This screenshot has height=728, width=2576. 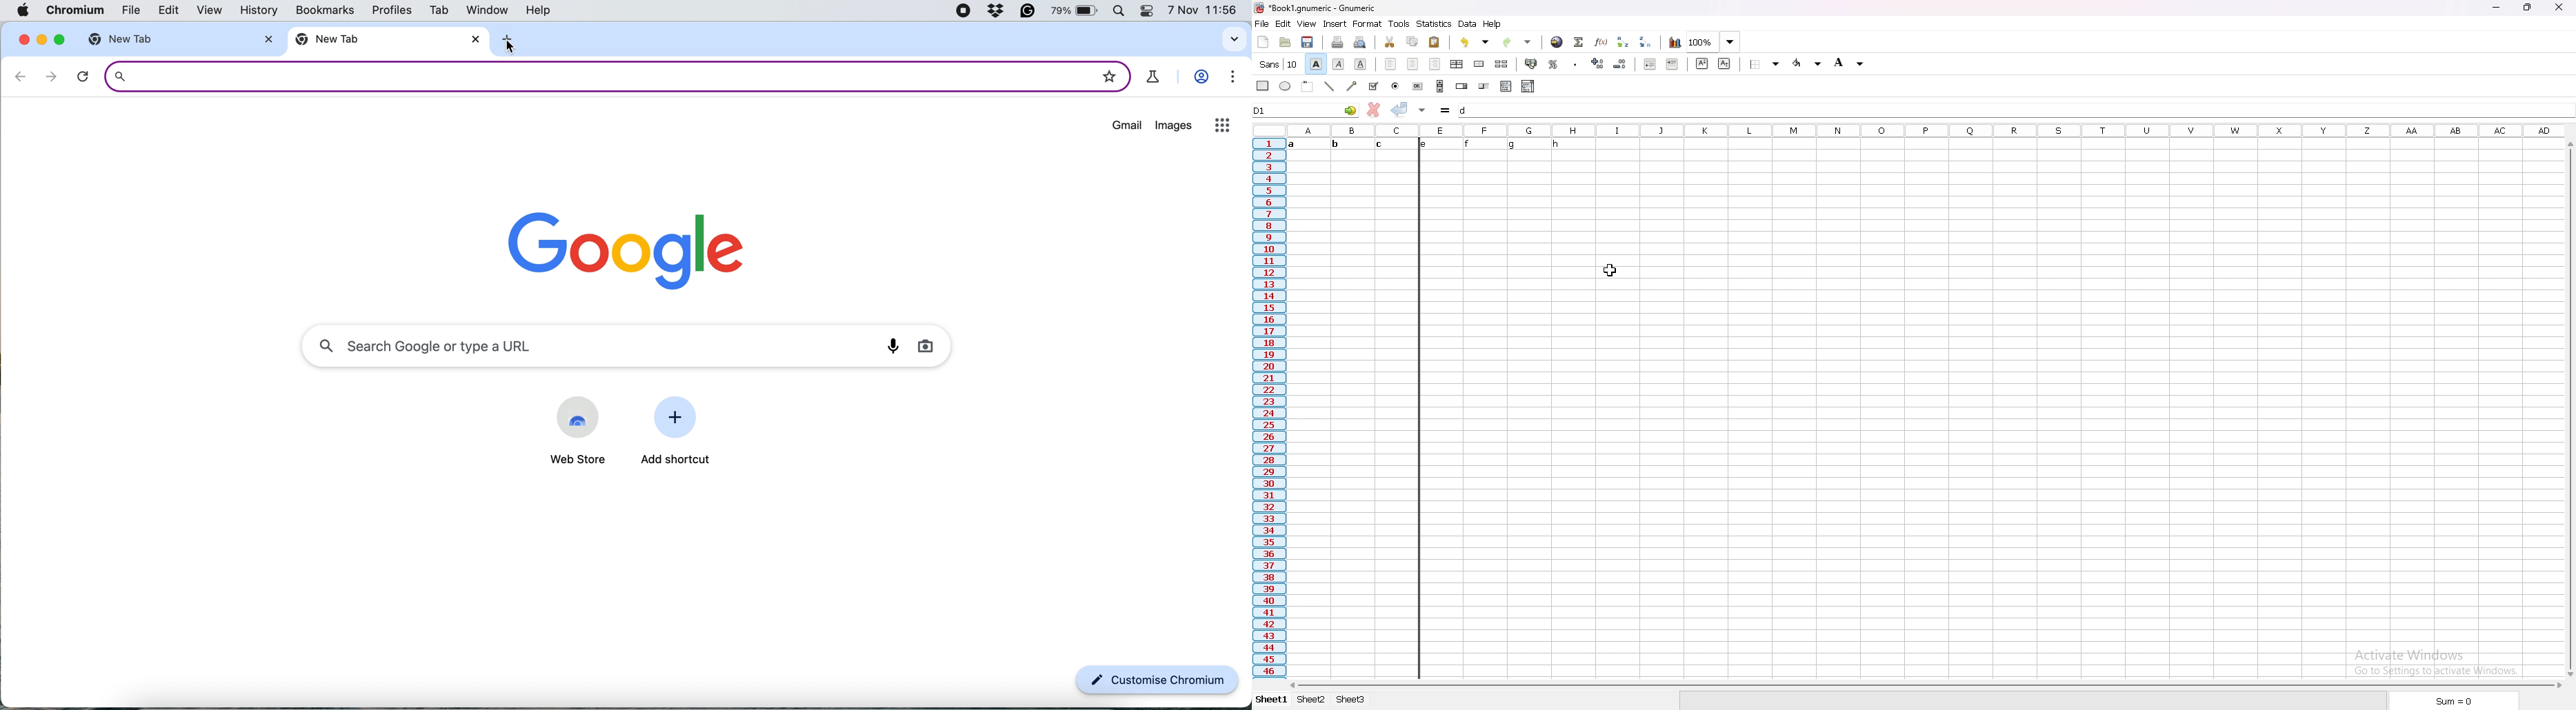 What do you see at coordinates (1501, 63) in the screenshot?
I see `split merged cell` at bounding box center [1501, 63].